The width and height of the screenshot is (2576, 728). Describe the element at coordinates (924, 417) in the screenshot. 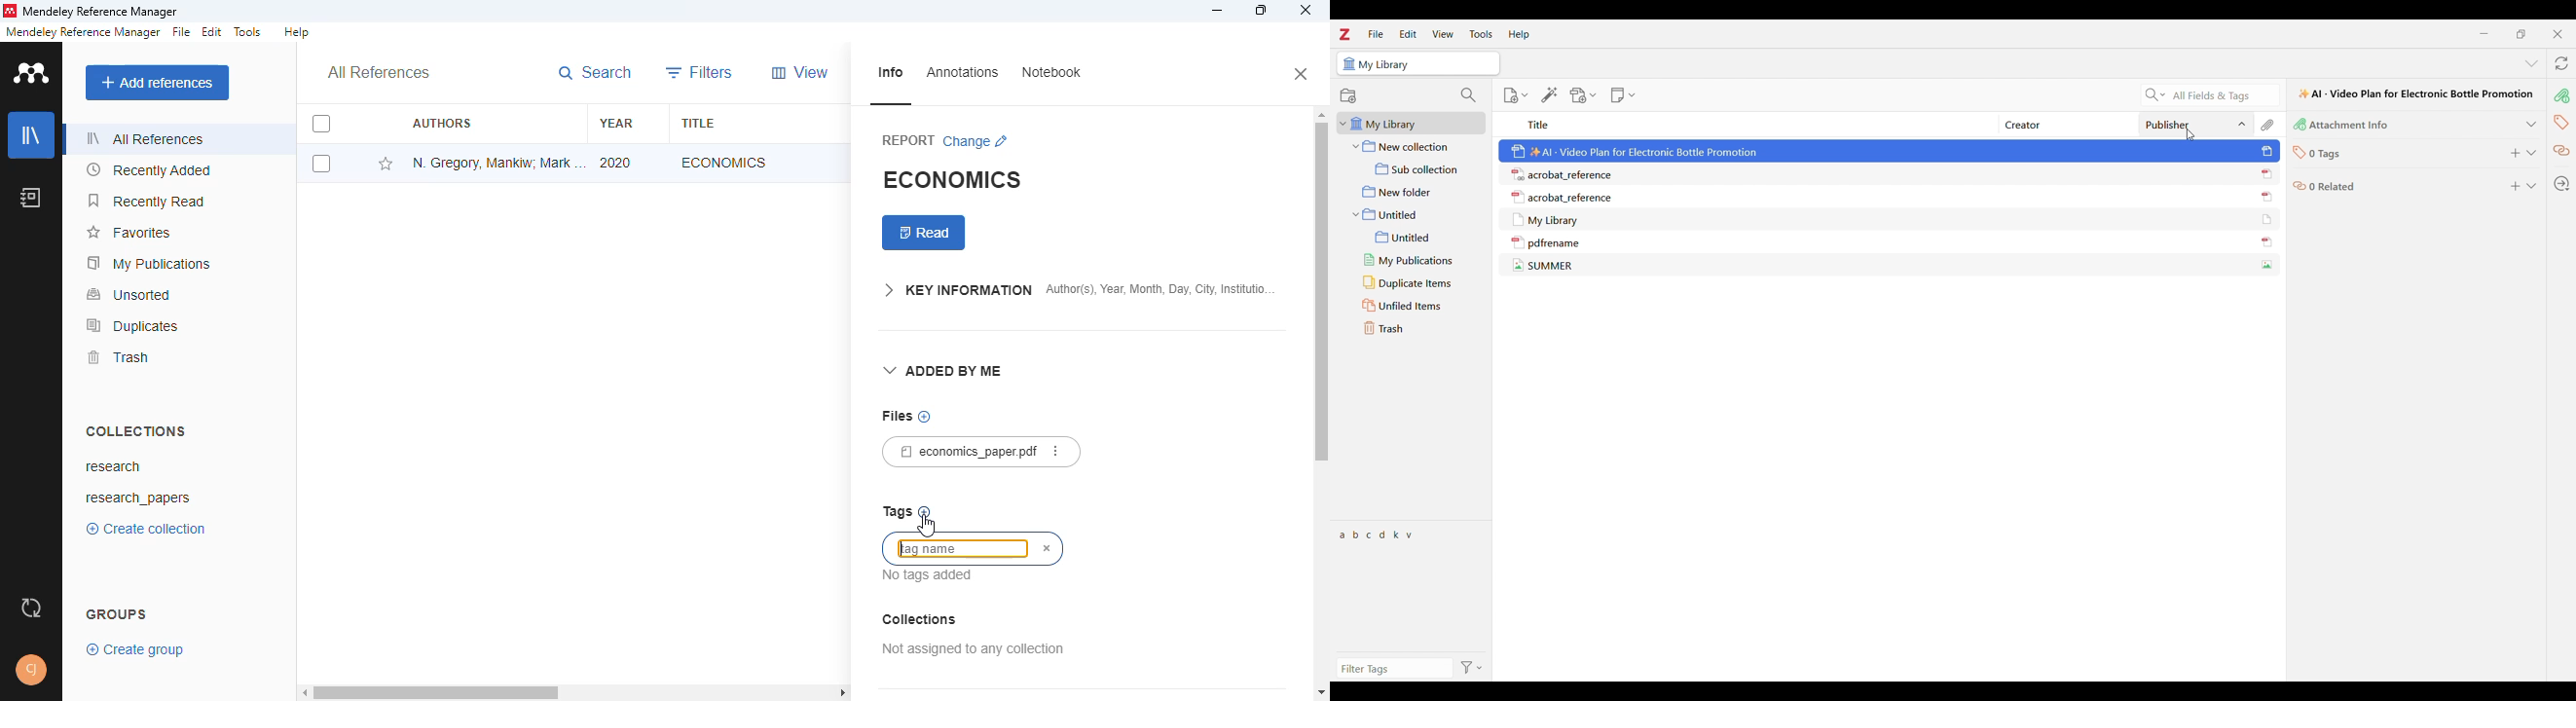

I see `no files chosen` at that location.